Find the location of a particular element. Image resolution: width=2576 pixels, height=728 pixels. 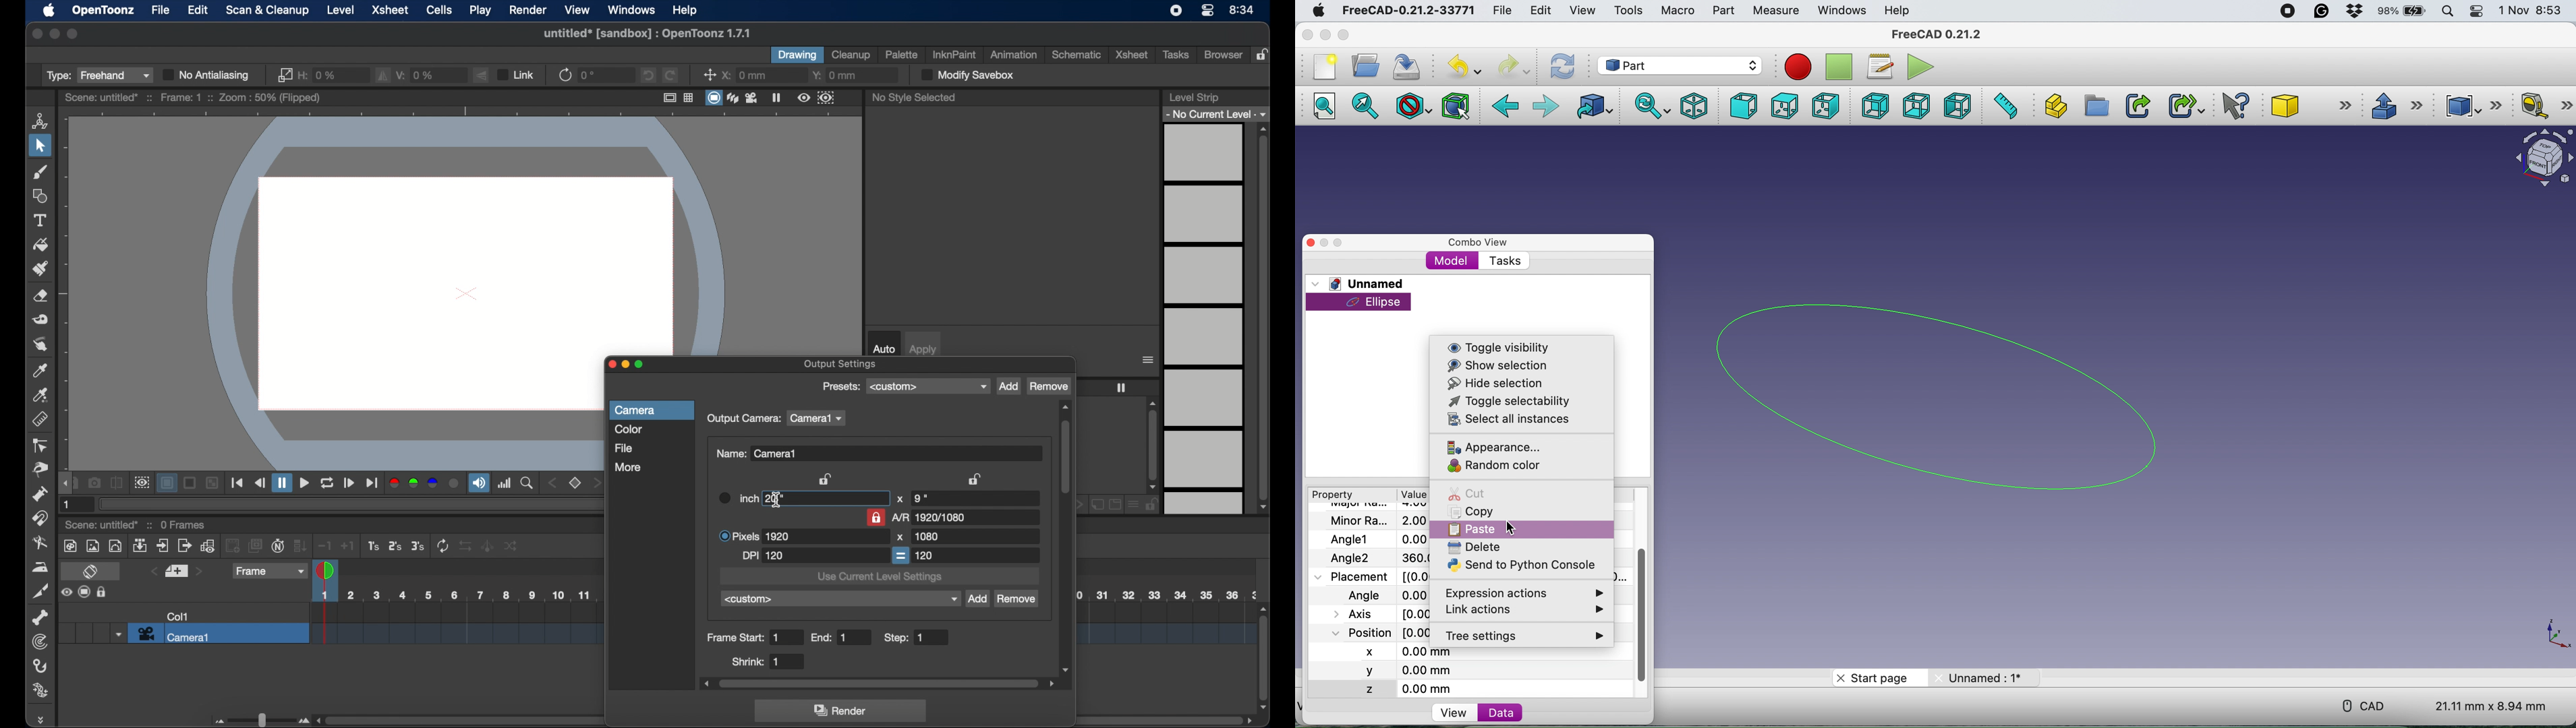

control center is located at coordinates (2475, 12).